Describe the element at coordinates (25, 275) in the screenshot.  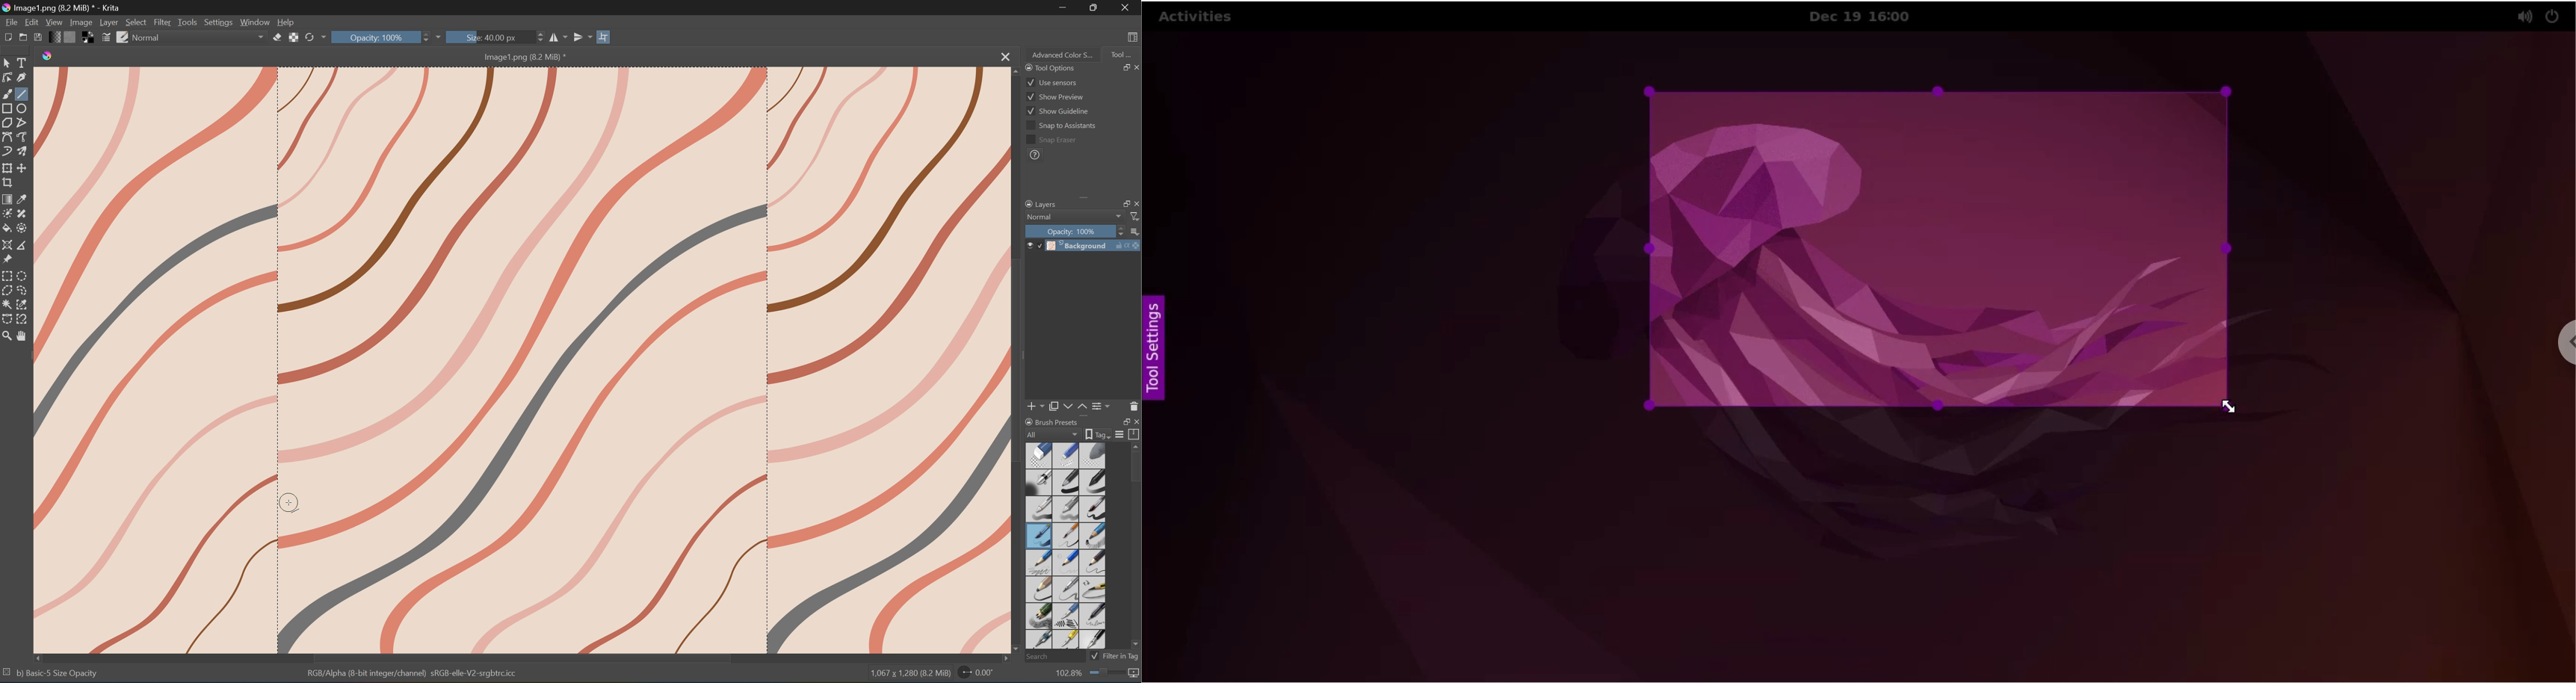
I see `Elliptical selection tool` at that location.